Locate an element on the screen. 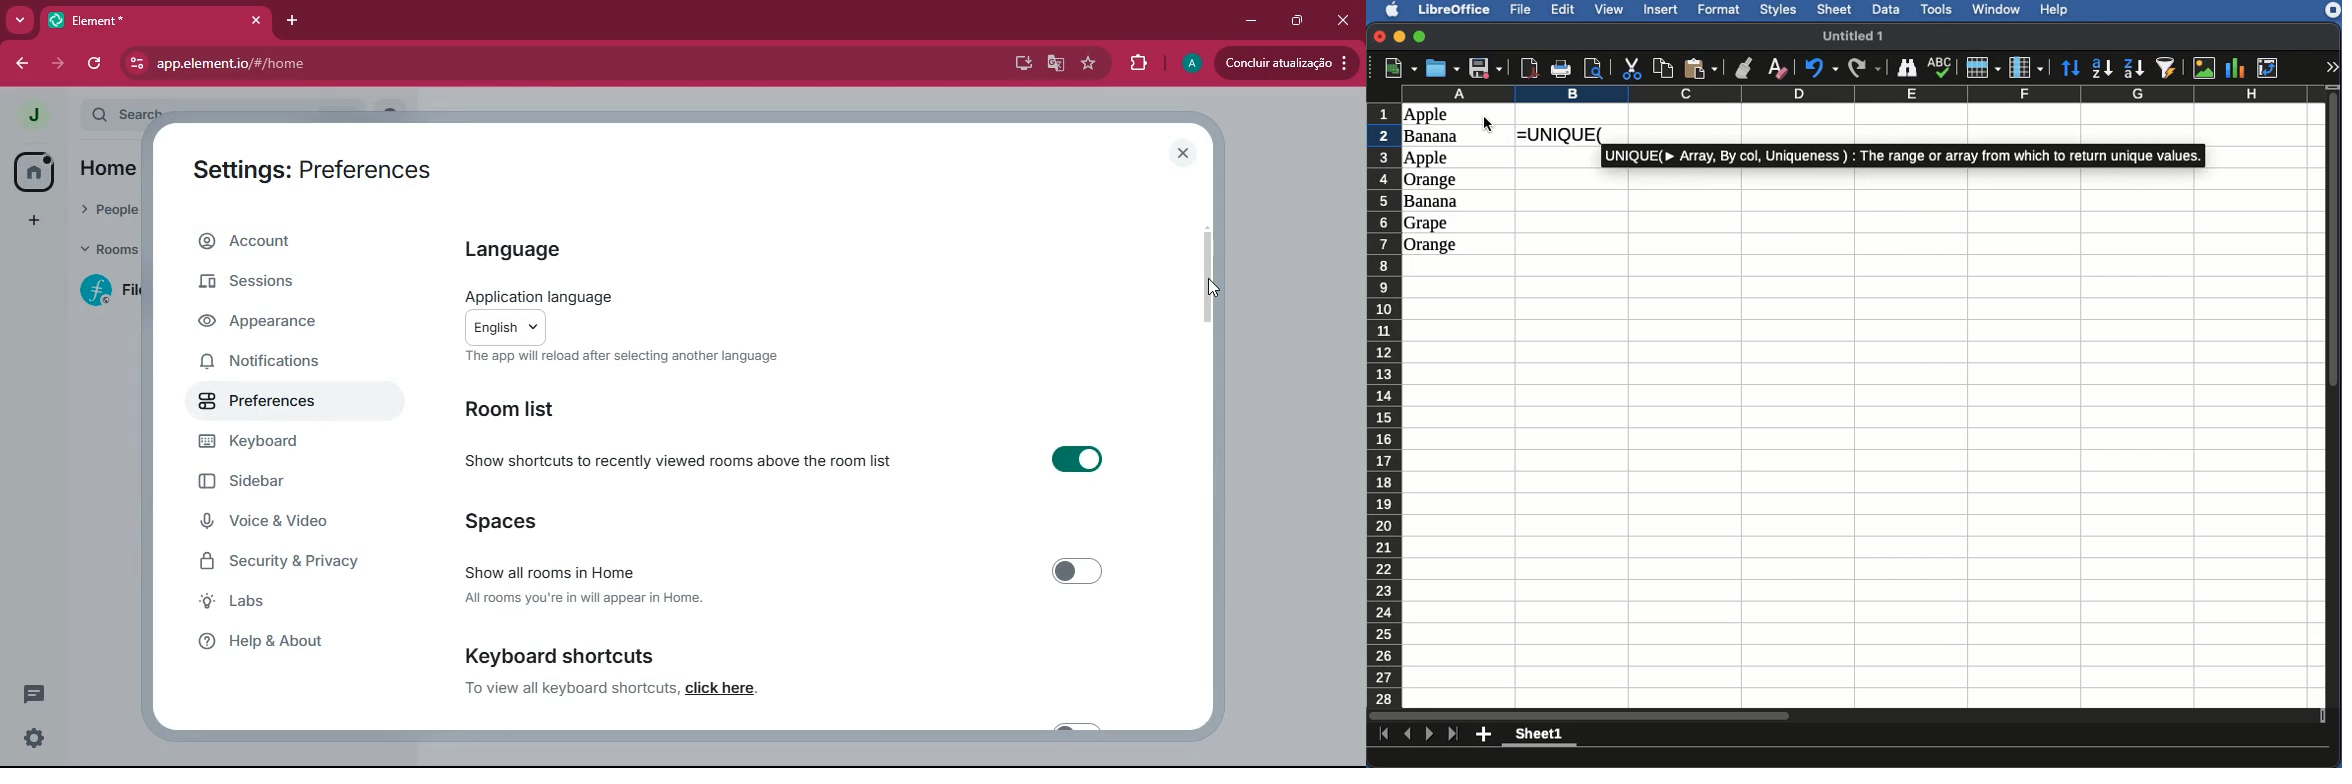  click here is located at coordinates (717, 688).